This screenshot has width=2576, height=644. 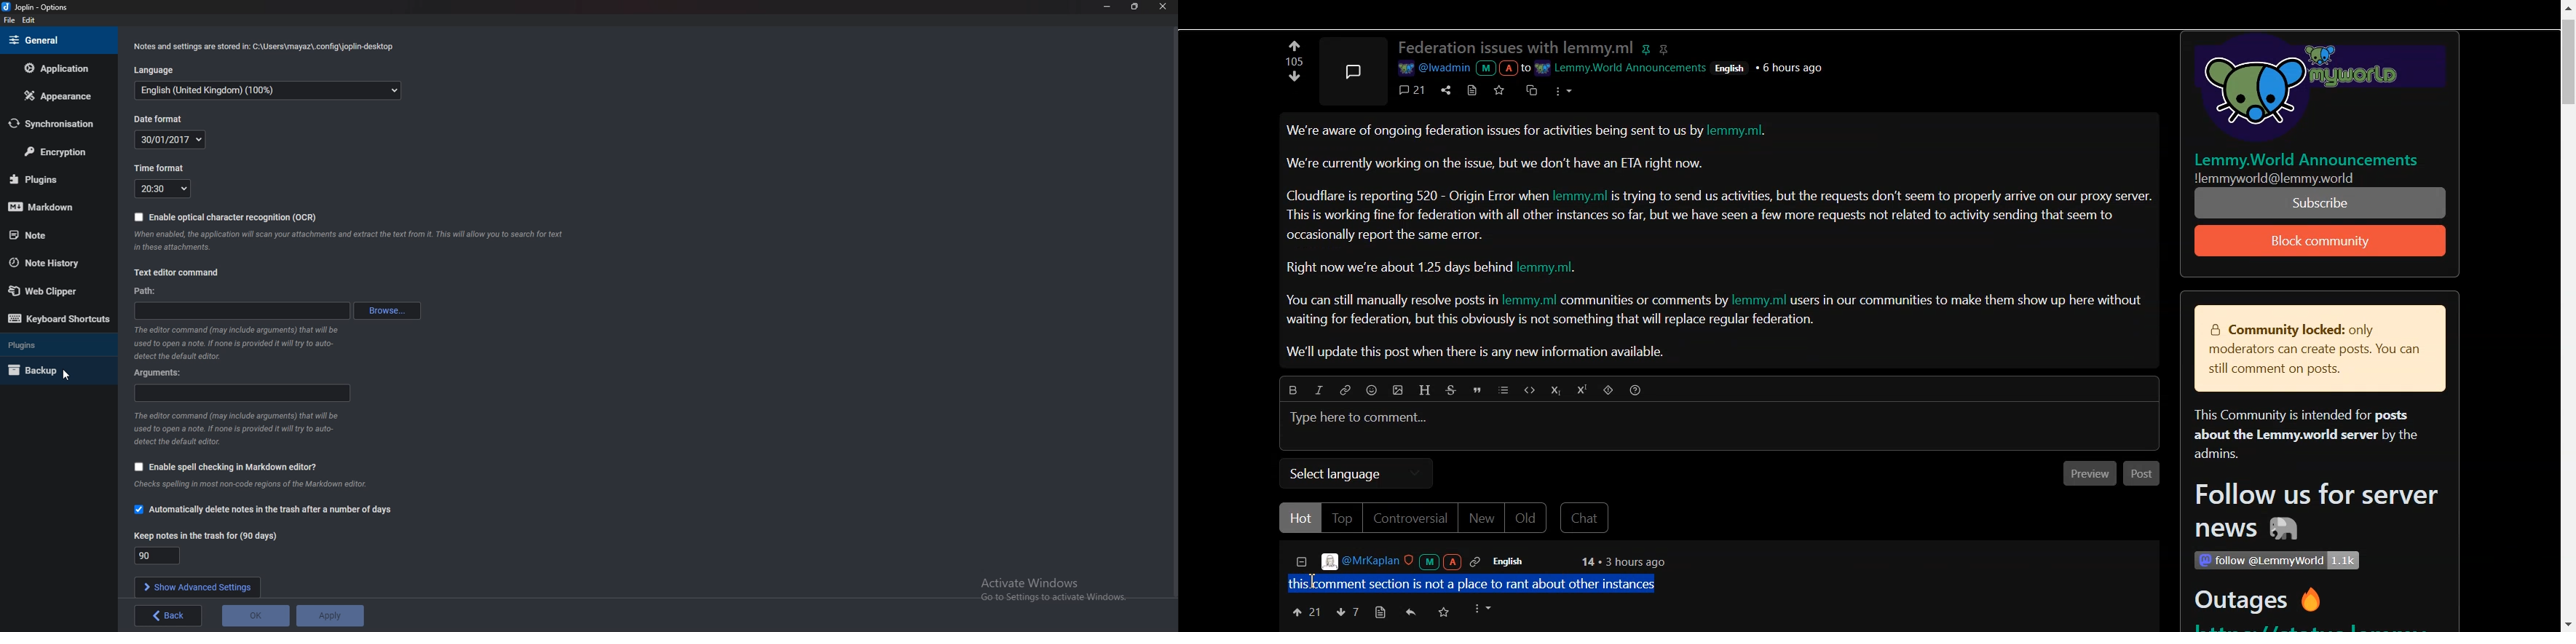 I want to click on arguments, so click(x=158, y=373).